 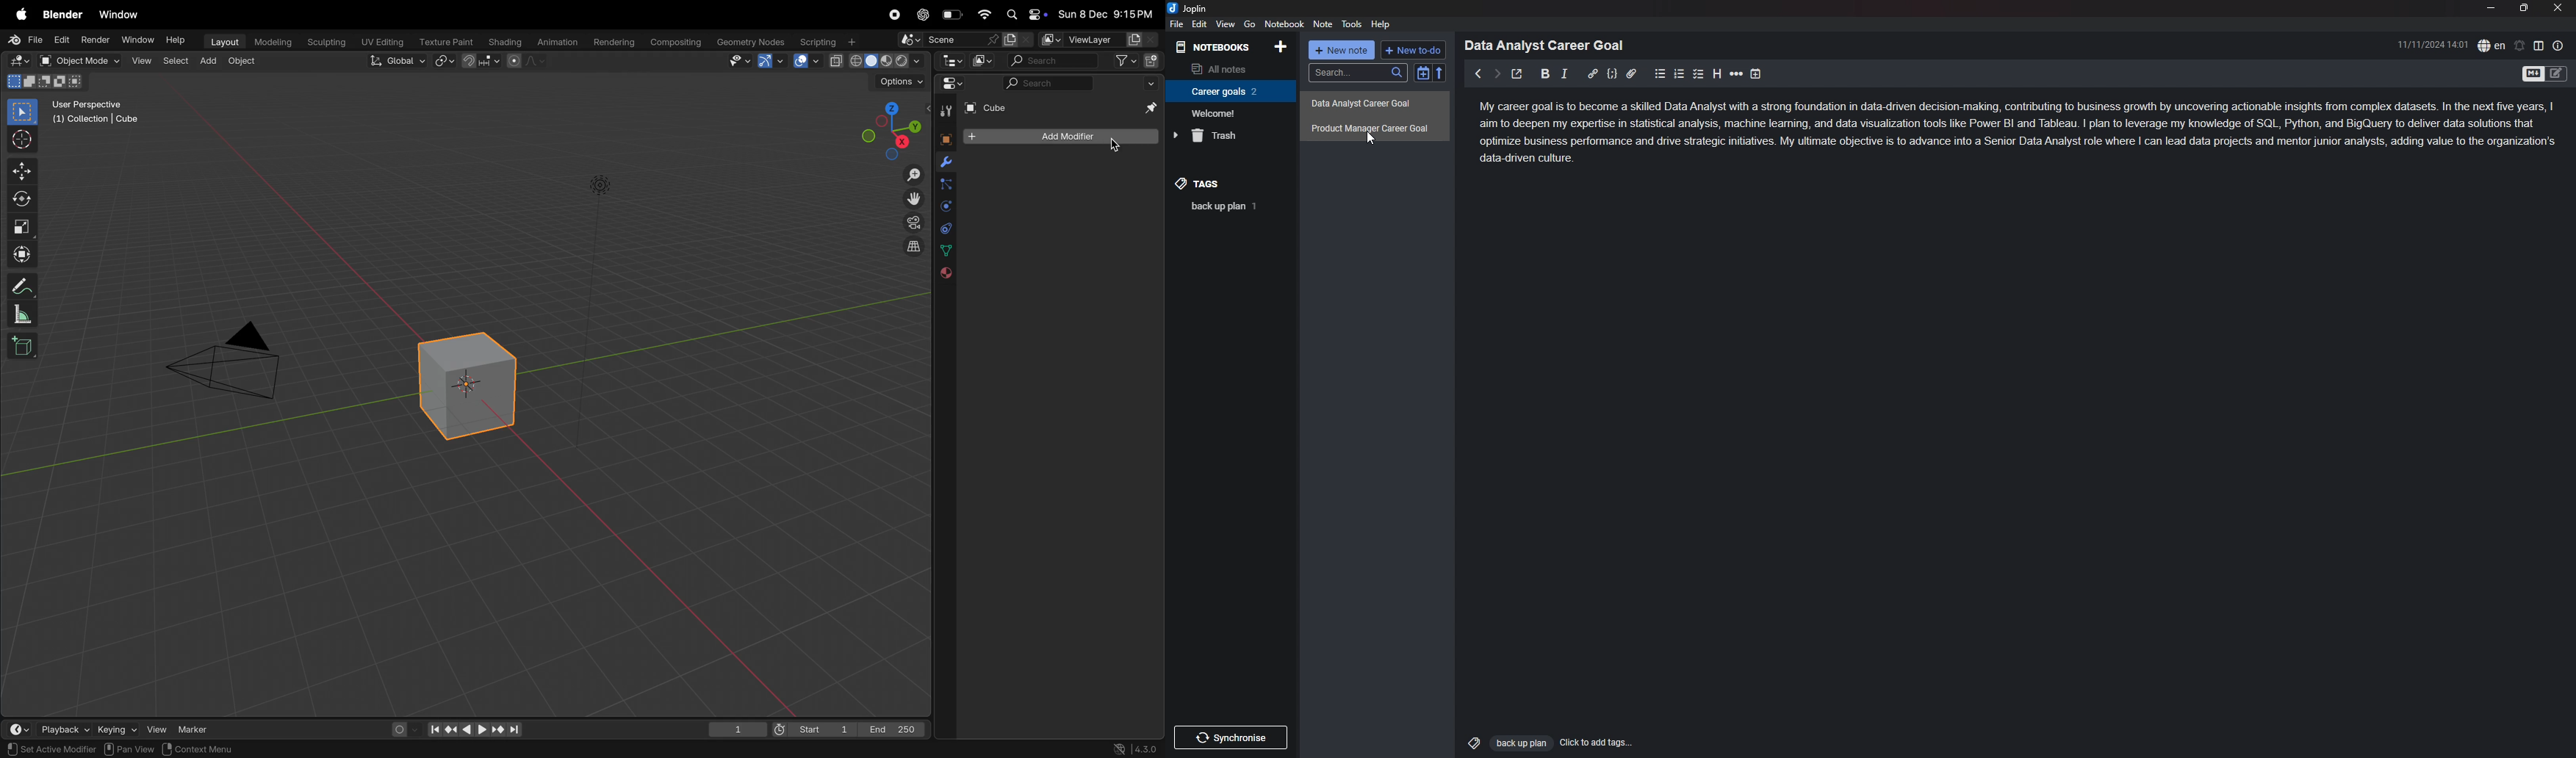 What do you see at coordinates (1226, 24) in the screenshot?
I see `view` at bounding box center [1226, 24].